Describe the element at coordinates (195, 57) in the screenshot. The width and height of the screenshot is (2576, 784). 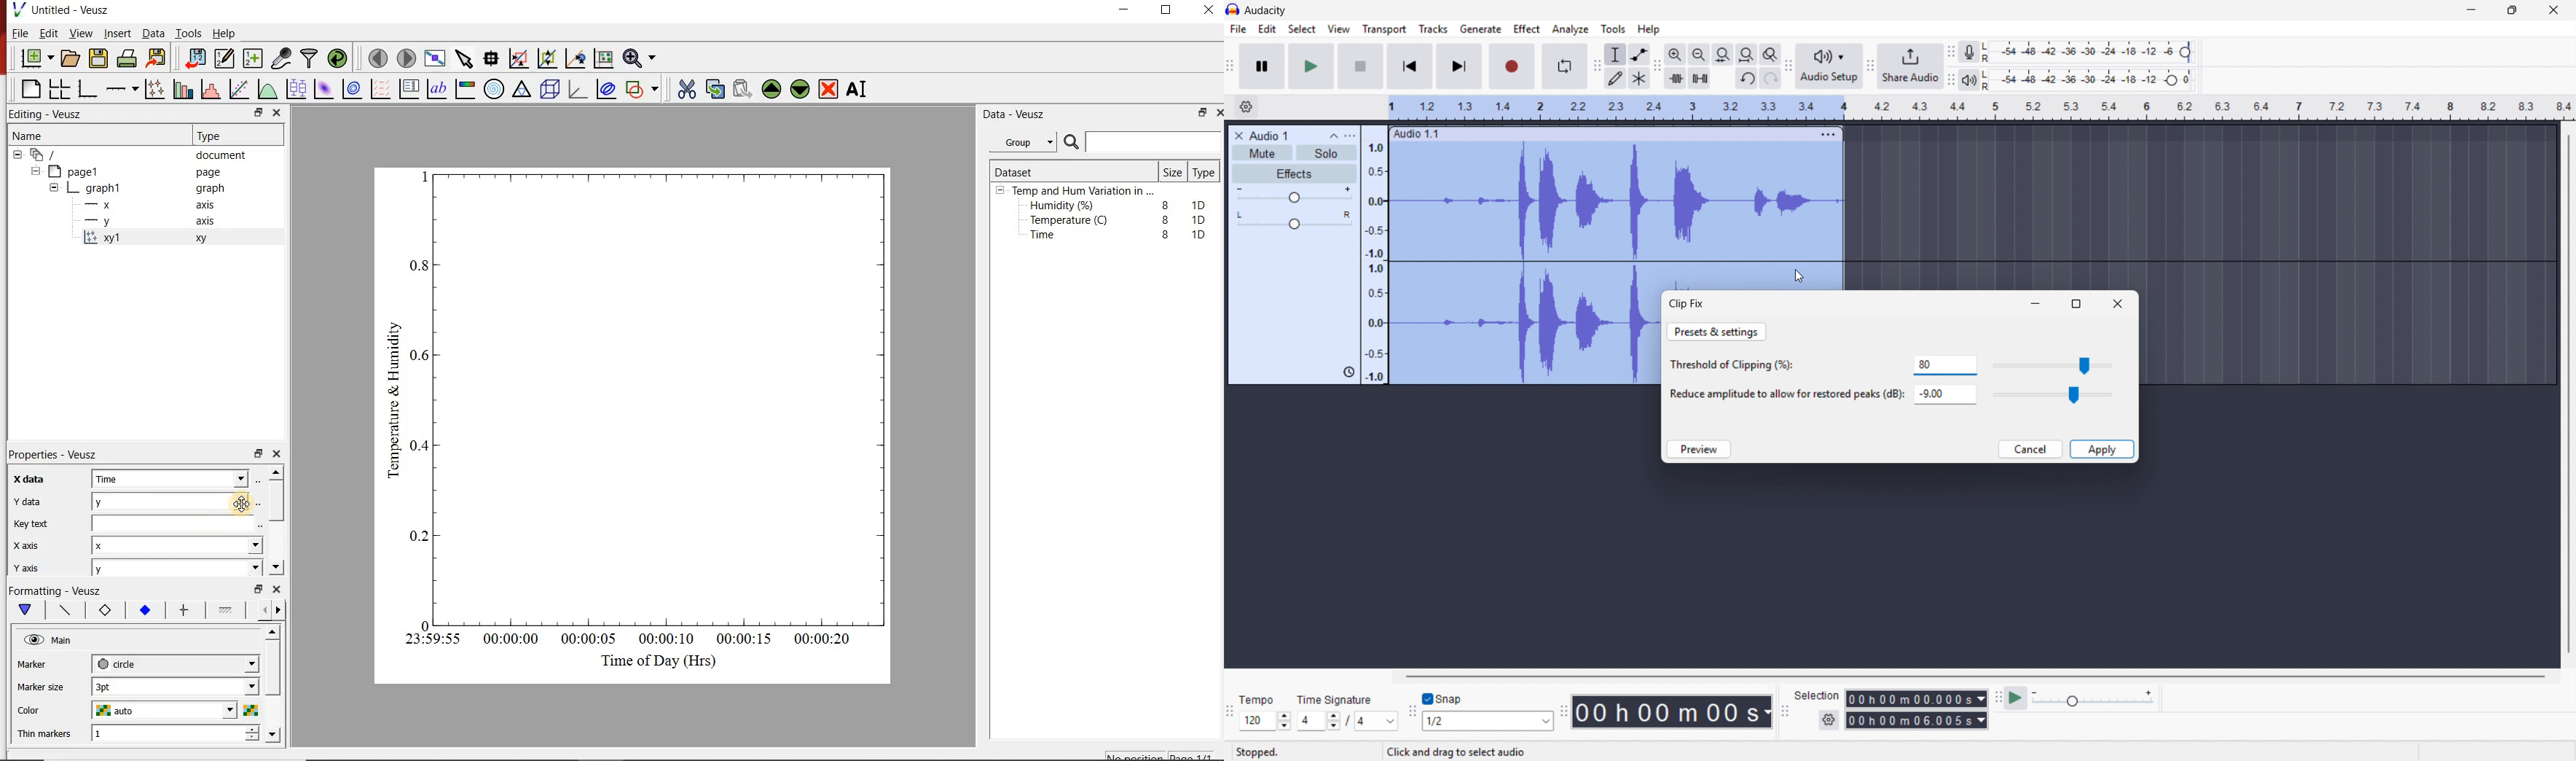
I see `import data into Veusz` at that location.